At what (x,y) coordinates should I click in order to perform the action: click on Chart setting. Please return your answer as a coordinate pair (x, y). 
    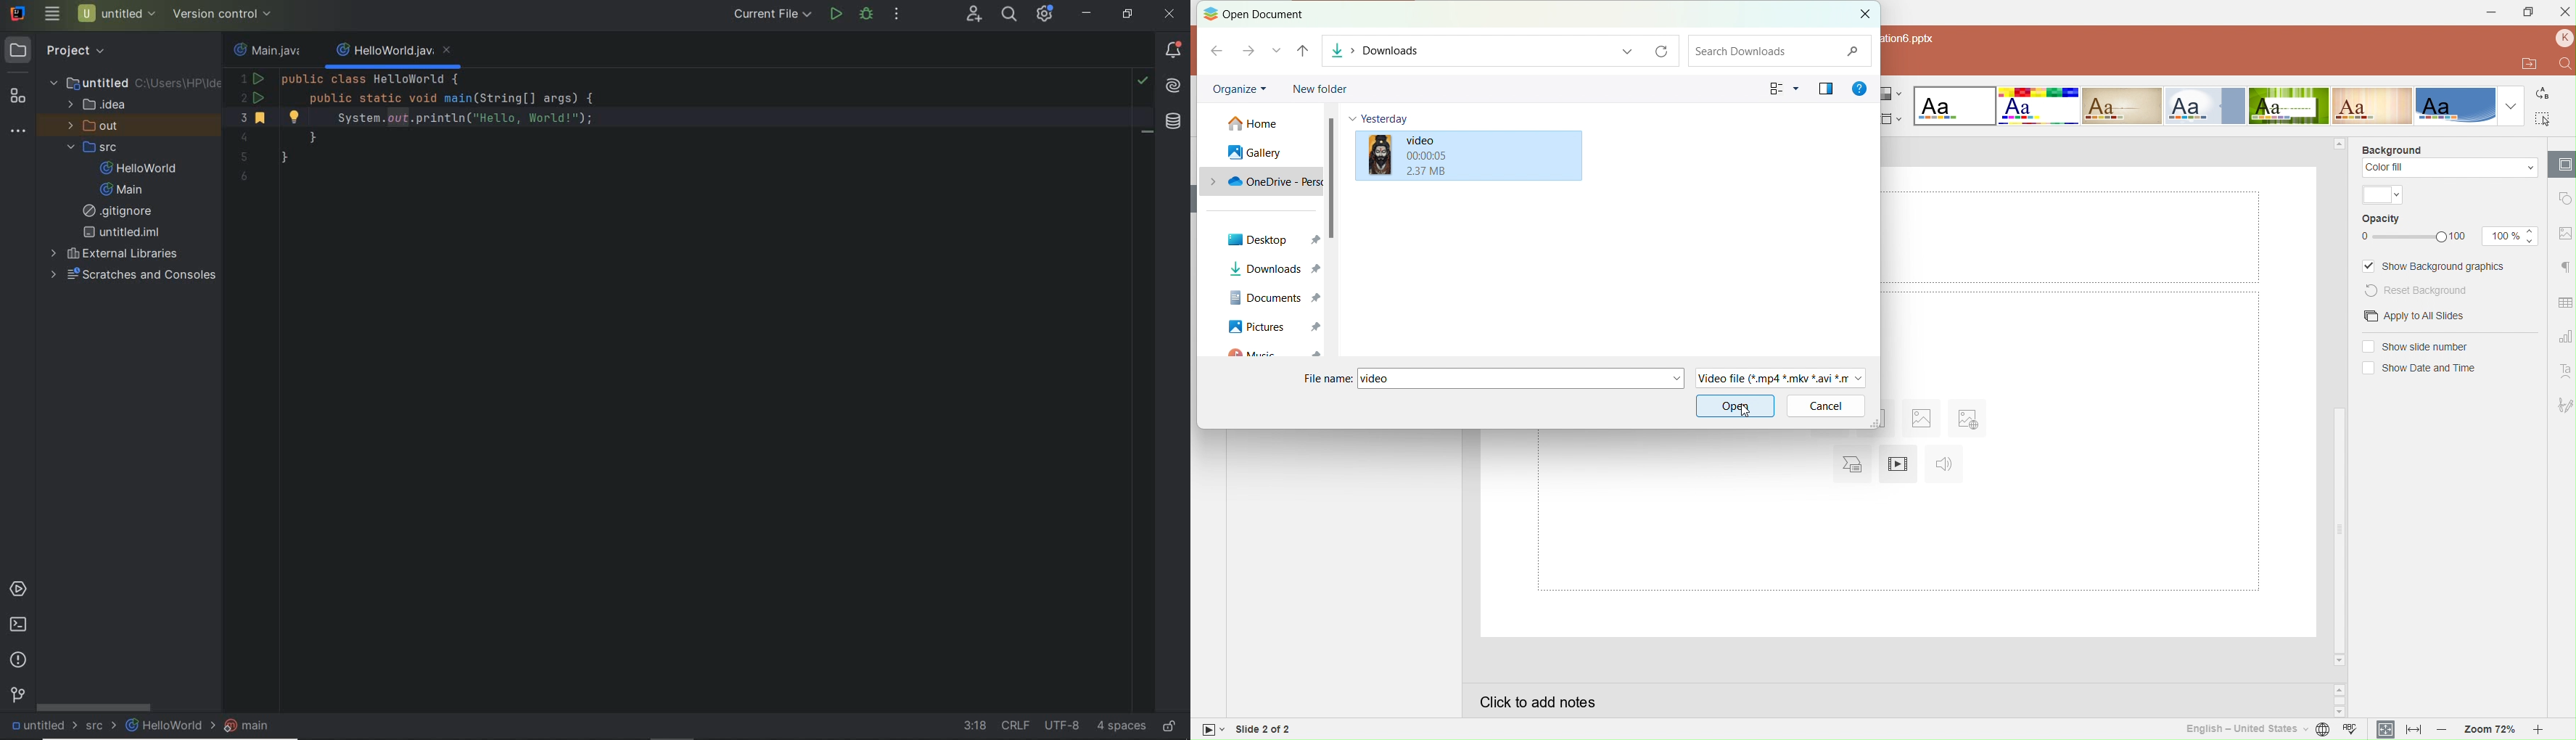
    Looking at the image, I should click on (2563, 333).